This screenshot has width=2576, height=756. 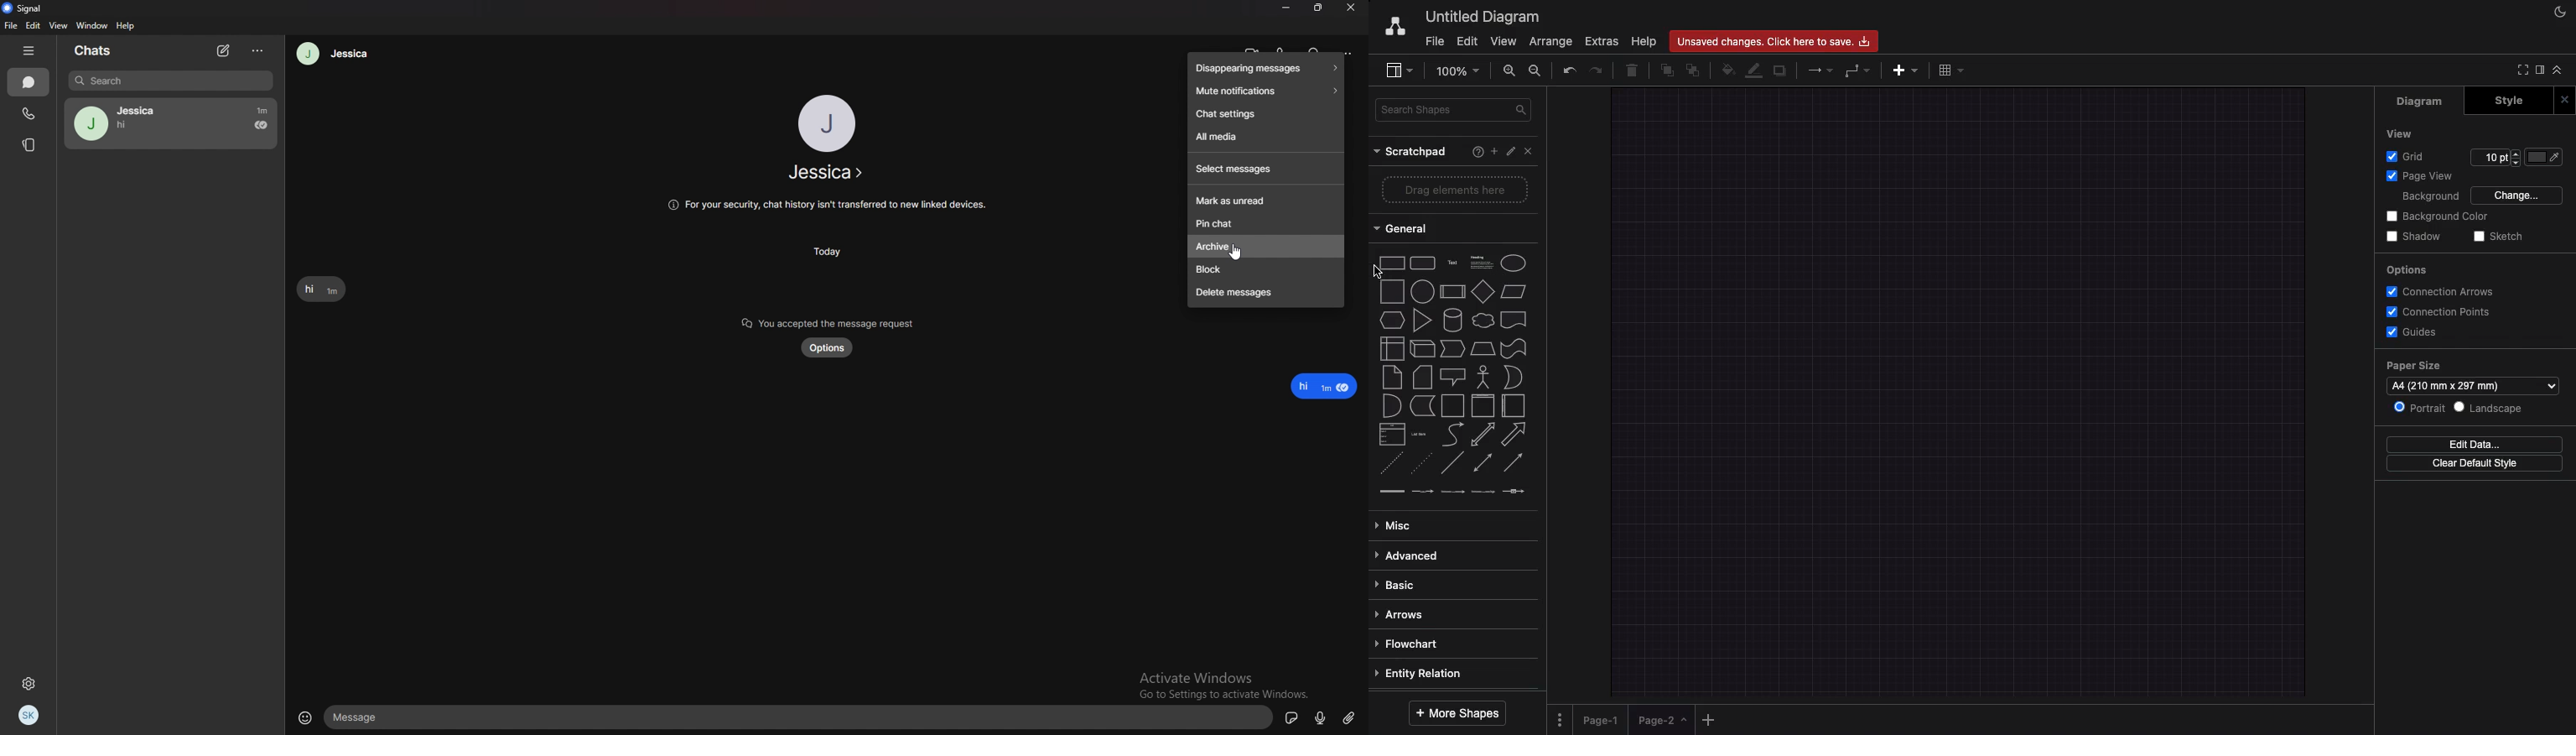 I want to click on Grid, so click(x=2407, y=155).